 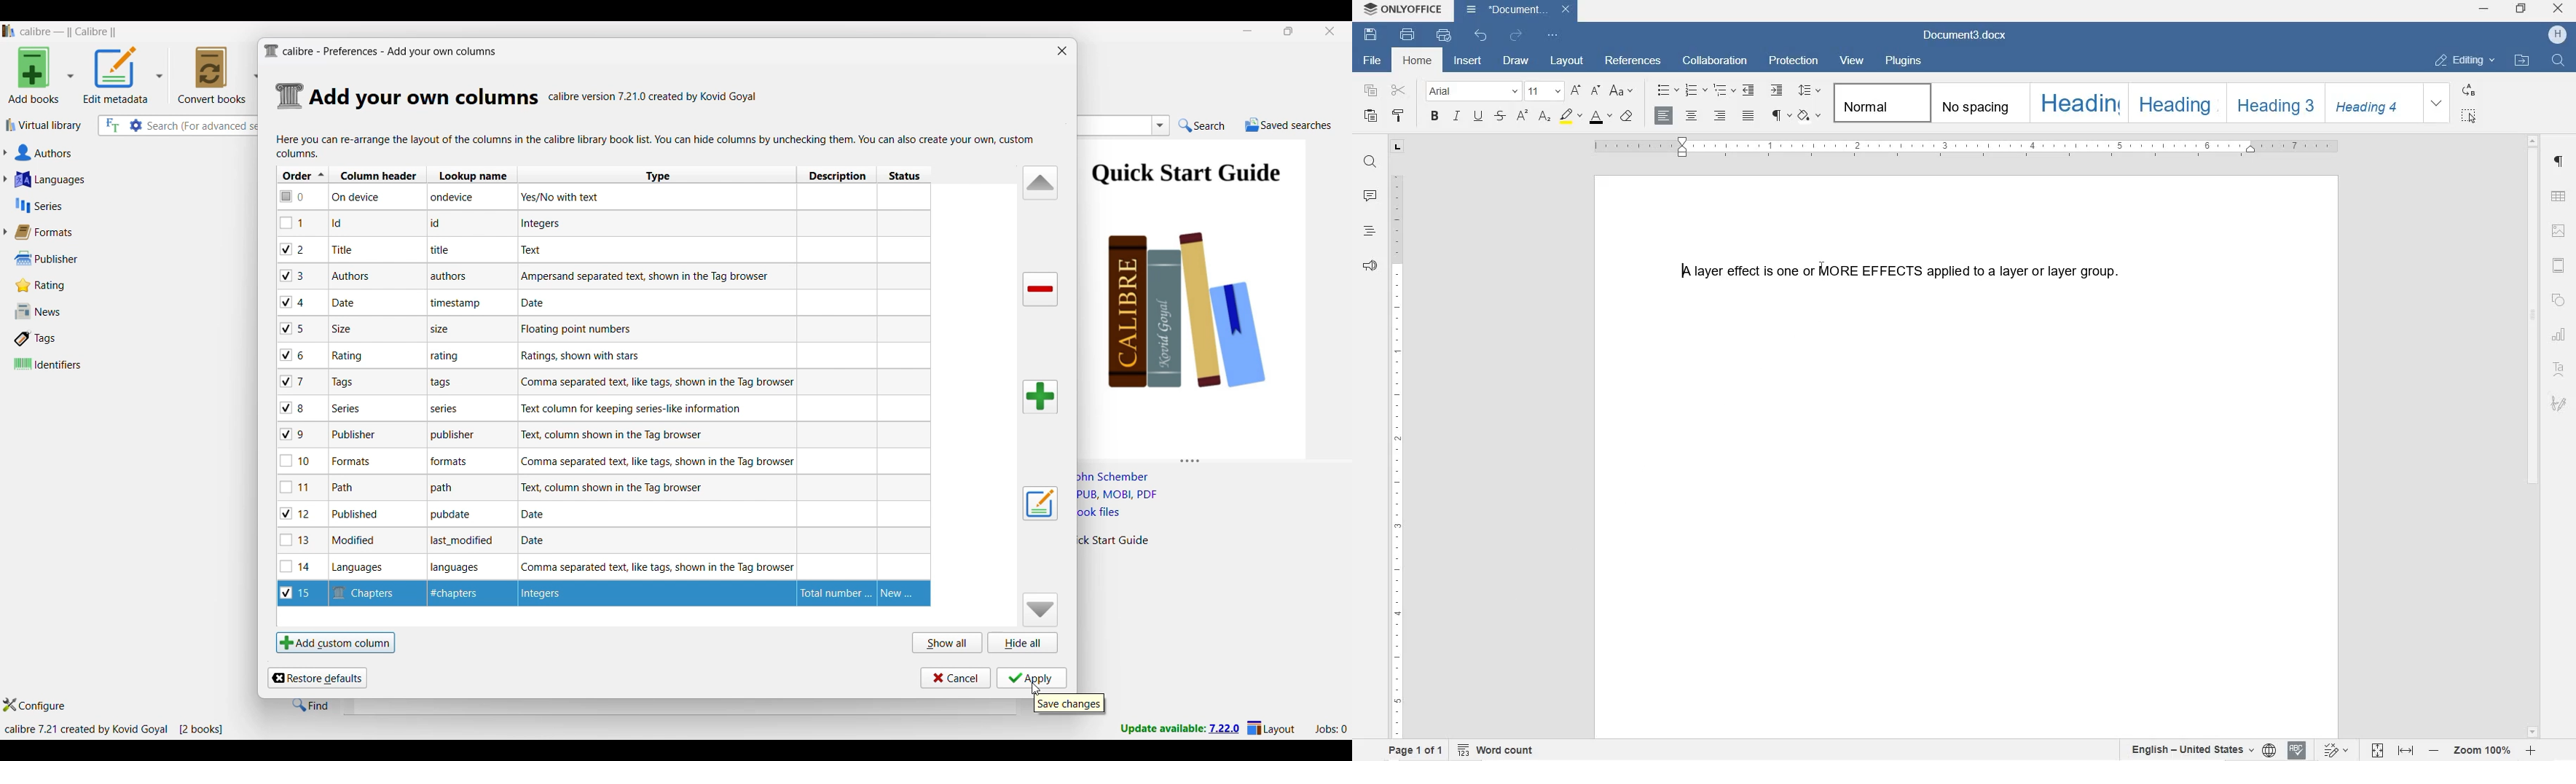 I want to click on HEADING 1, so click(x=2077, y=101).